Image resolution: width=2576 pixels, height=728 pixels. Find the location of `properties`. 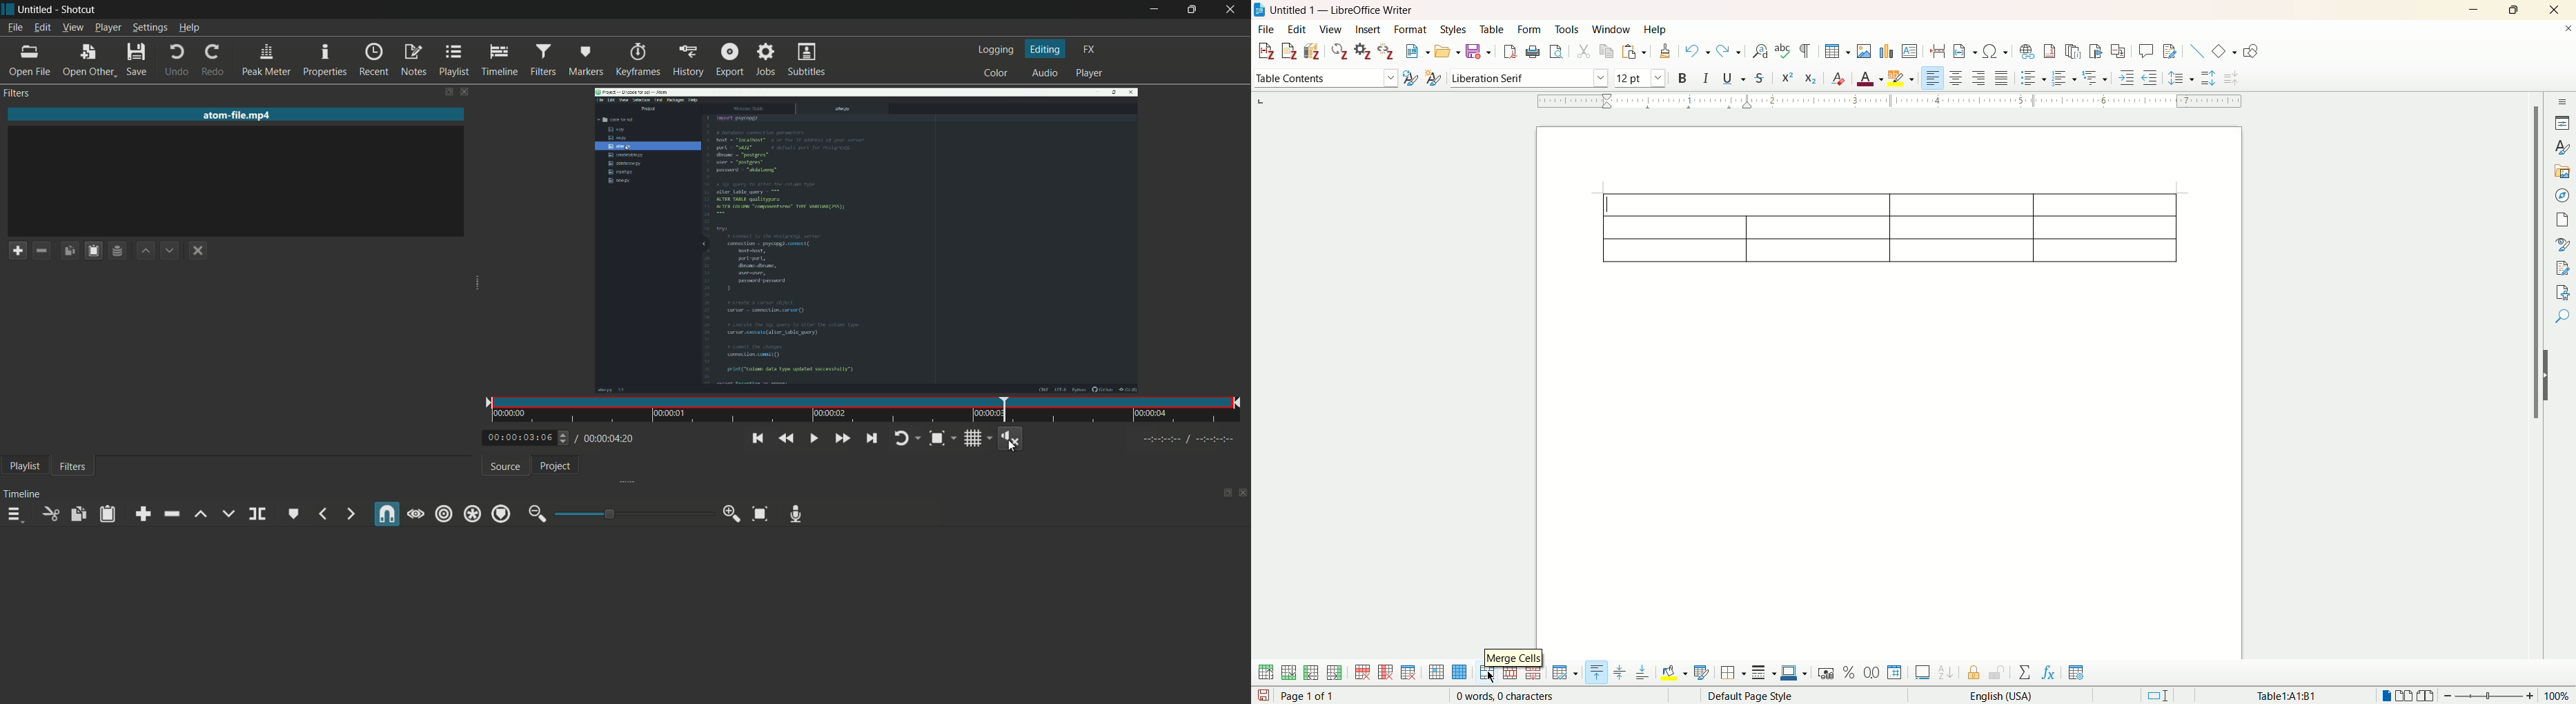

properties is located at coordinates (324, 61).